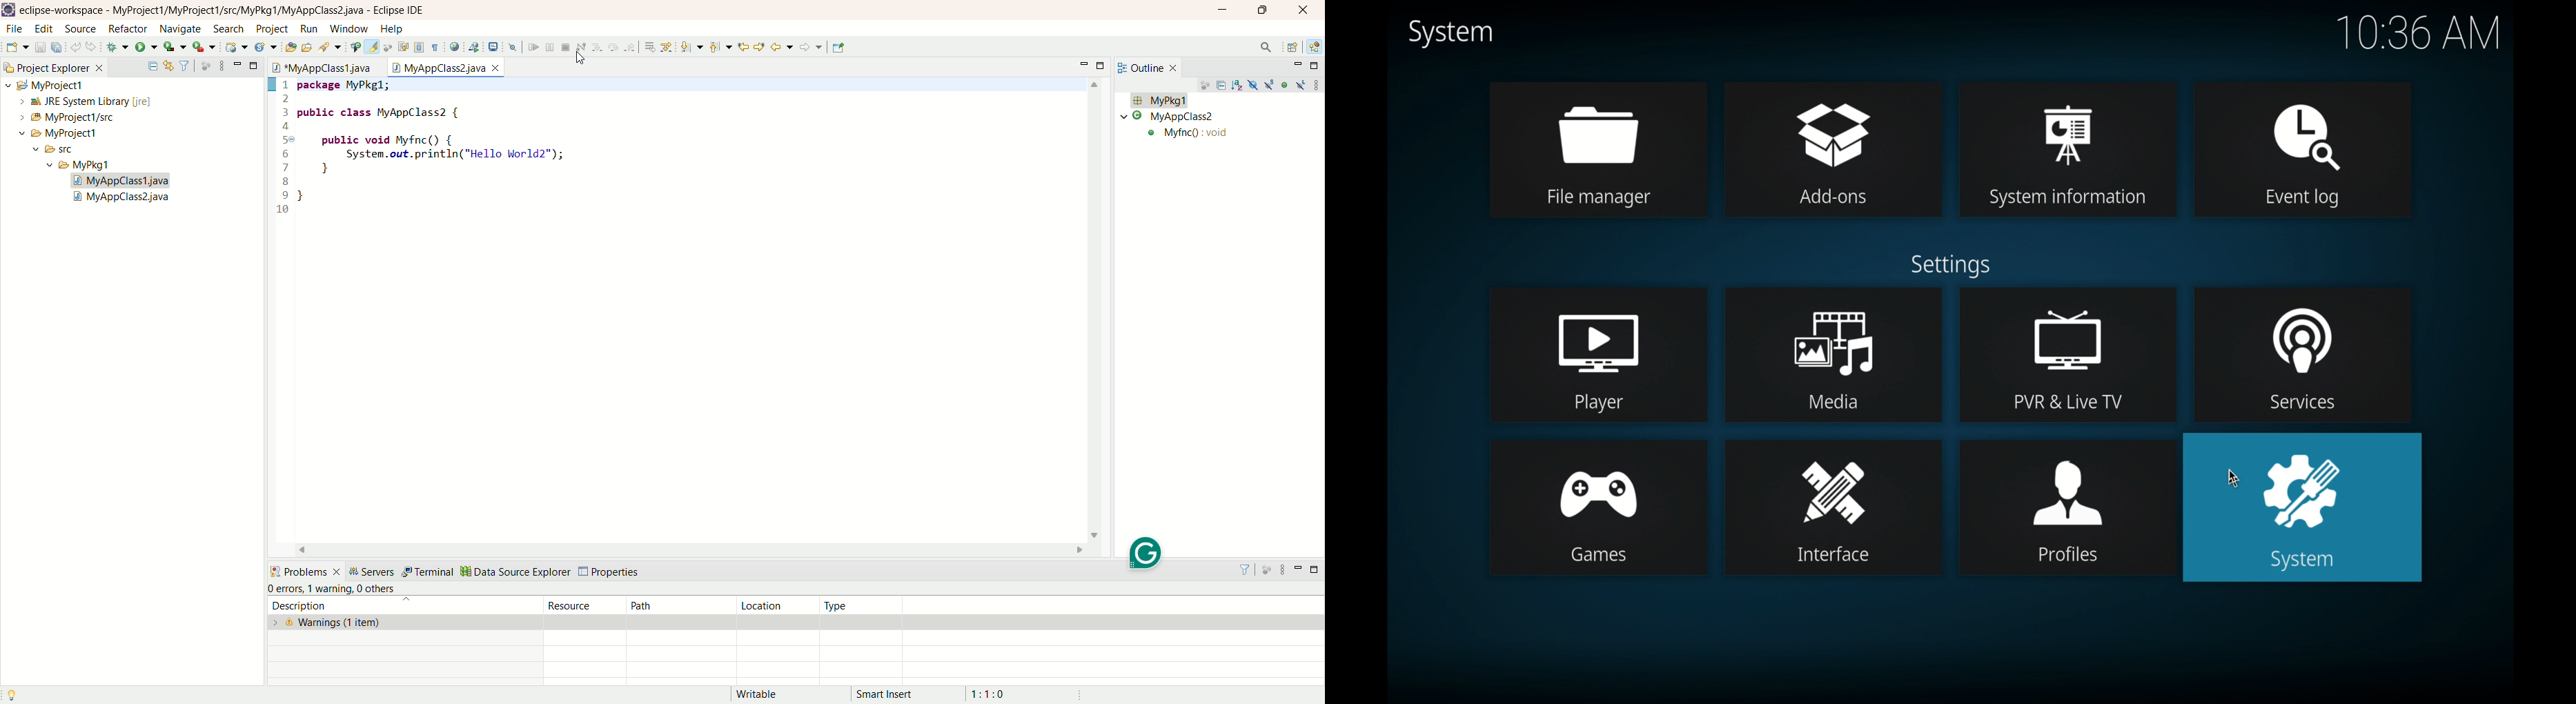 This screenshot has width=2576, height=728. What do you see at coordinates (566, 48) in the screenshot?
I see `terminate` at bounding box center [566, 48].